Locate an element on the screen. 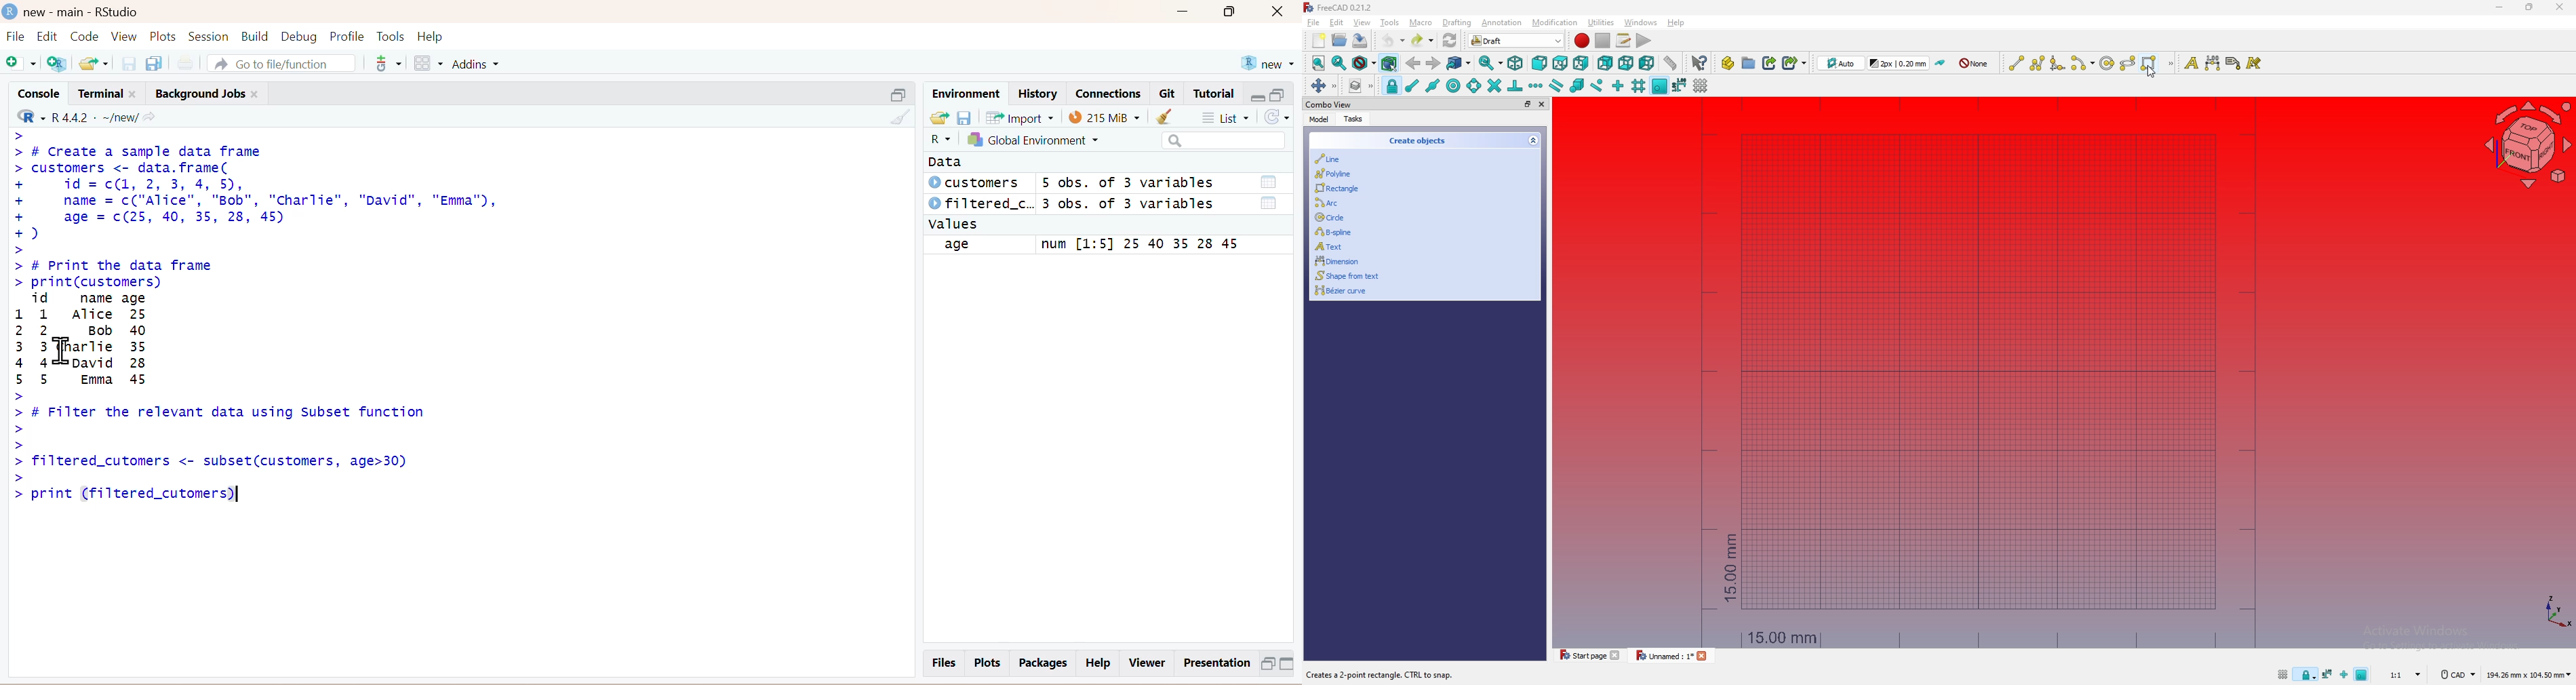 This screenshot has height=700, width=2576. snap midpoint is located at coordinates (1433, 86).